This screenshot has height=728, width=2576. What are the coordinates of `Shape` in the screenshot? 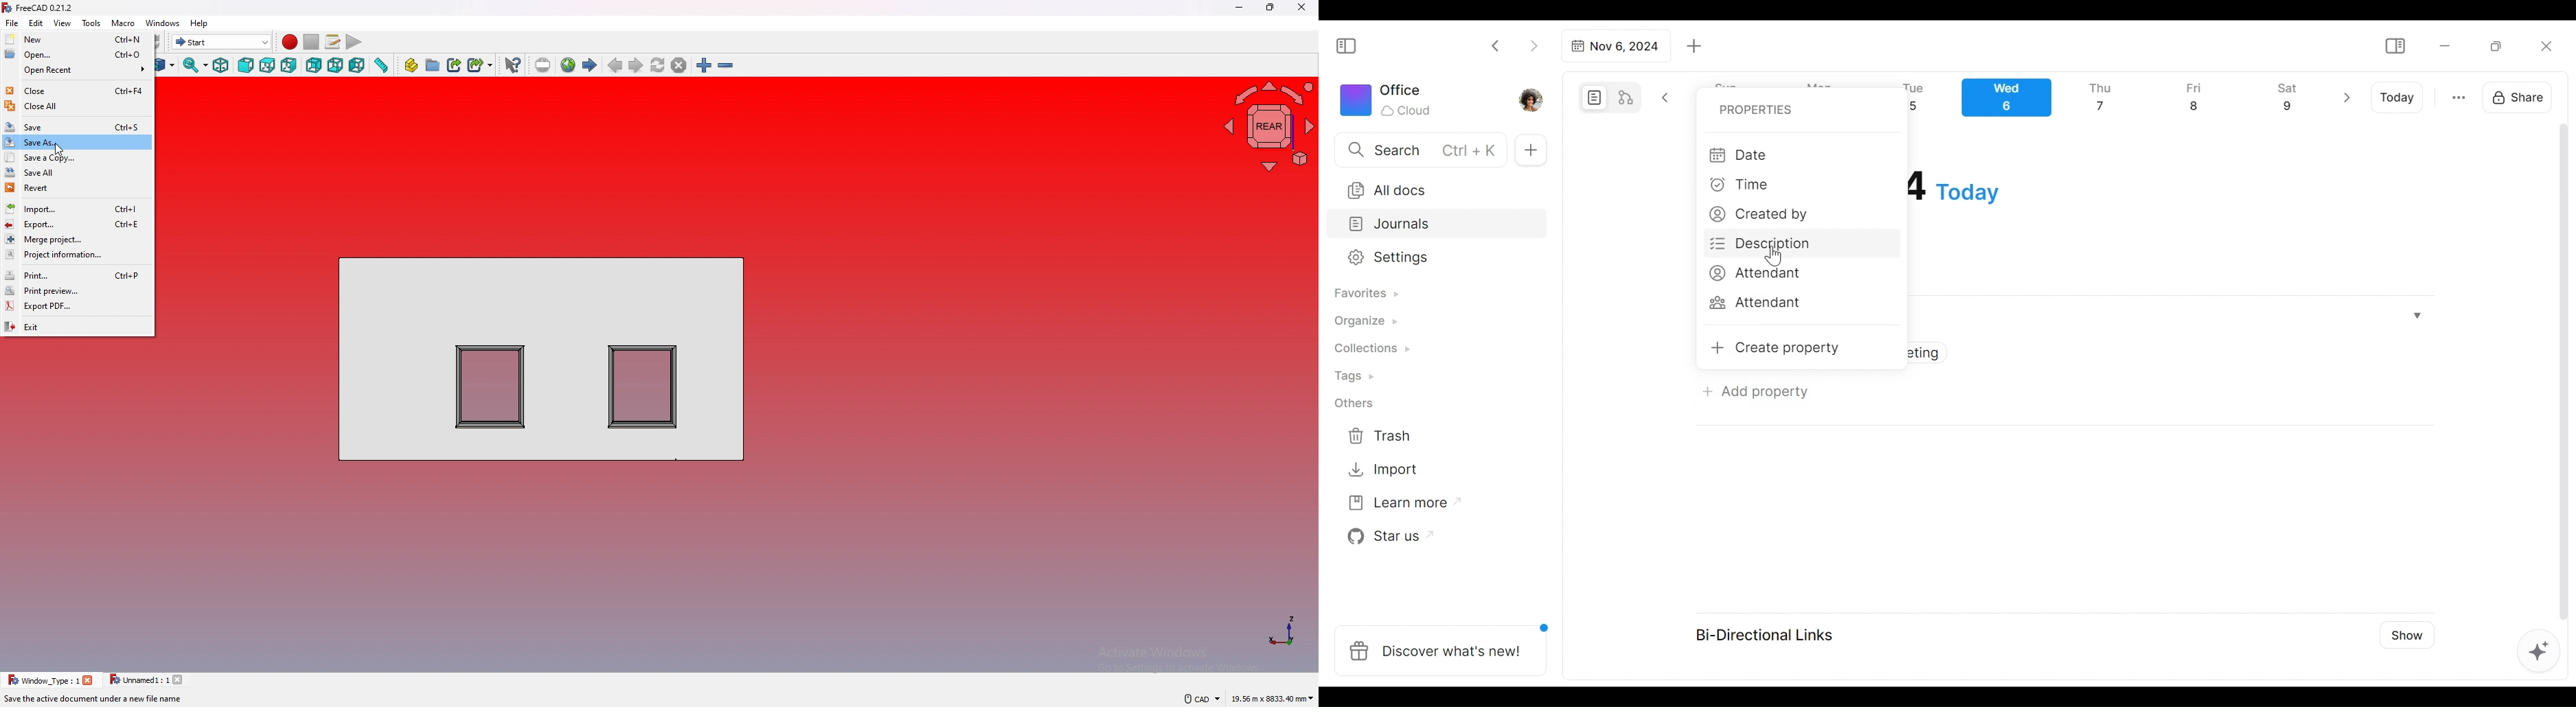 It's located at (543, 357).